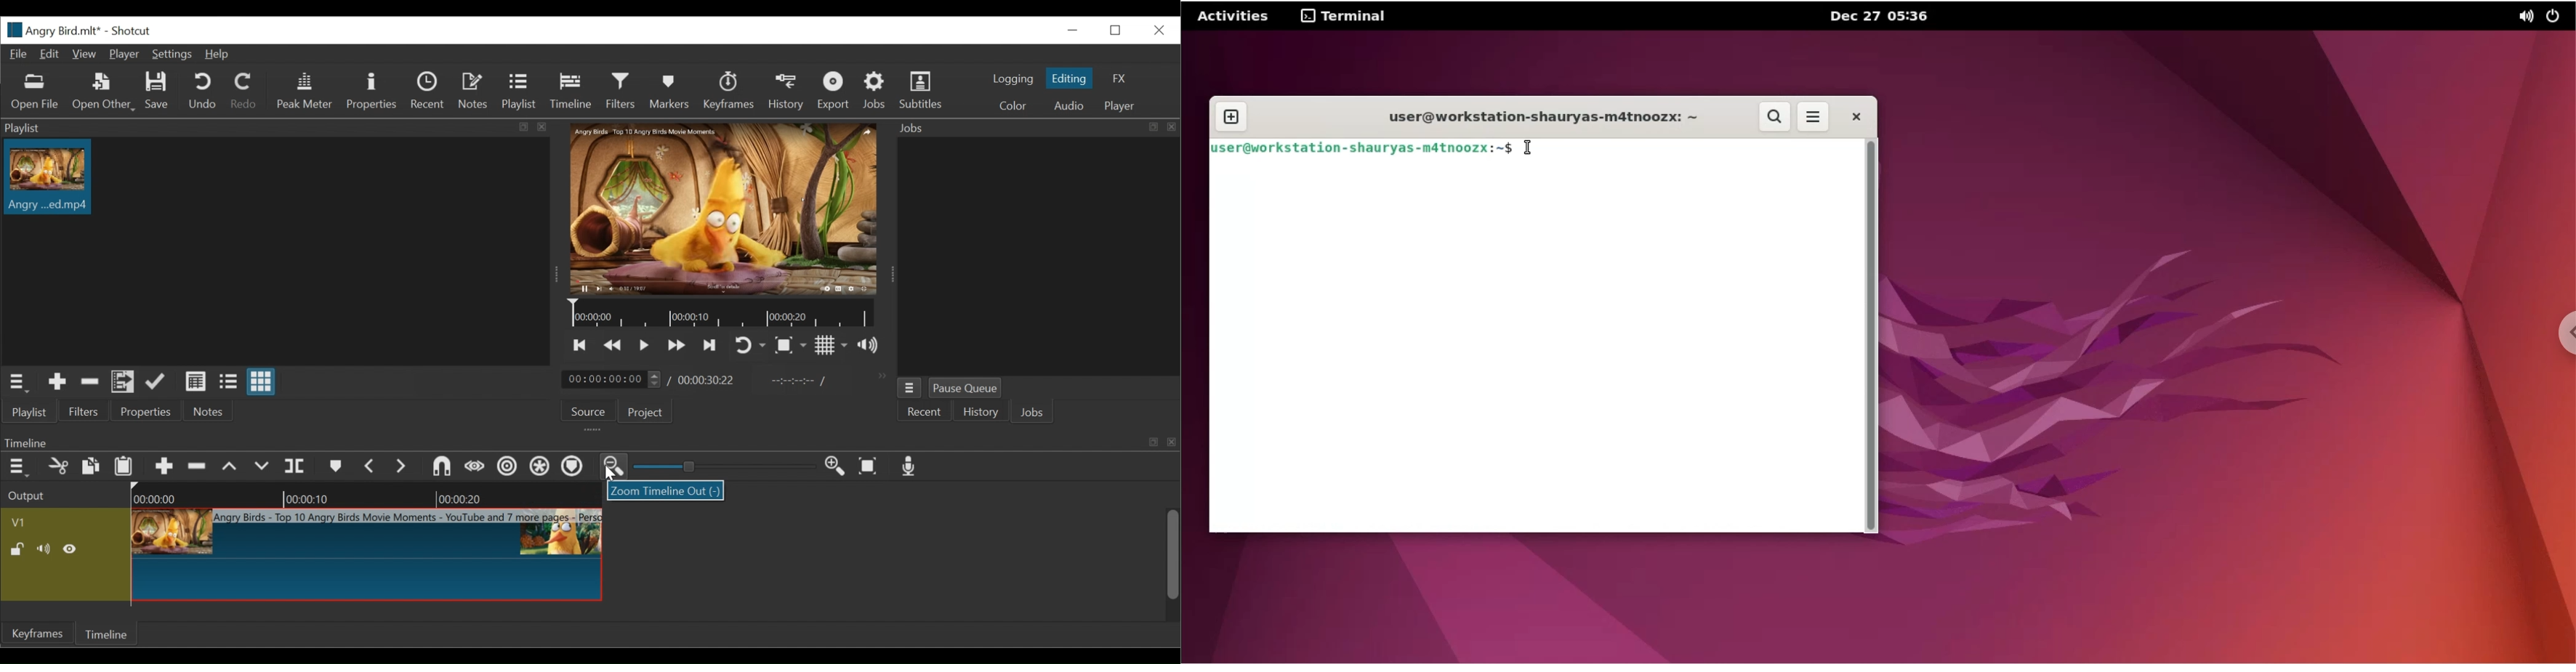 This screenshot has width=2576, height=672. I want to click on Editing, so click(1070, 78).